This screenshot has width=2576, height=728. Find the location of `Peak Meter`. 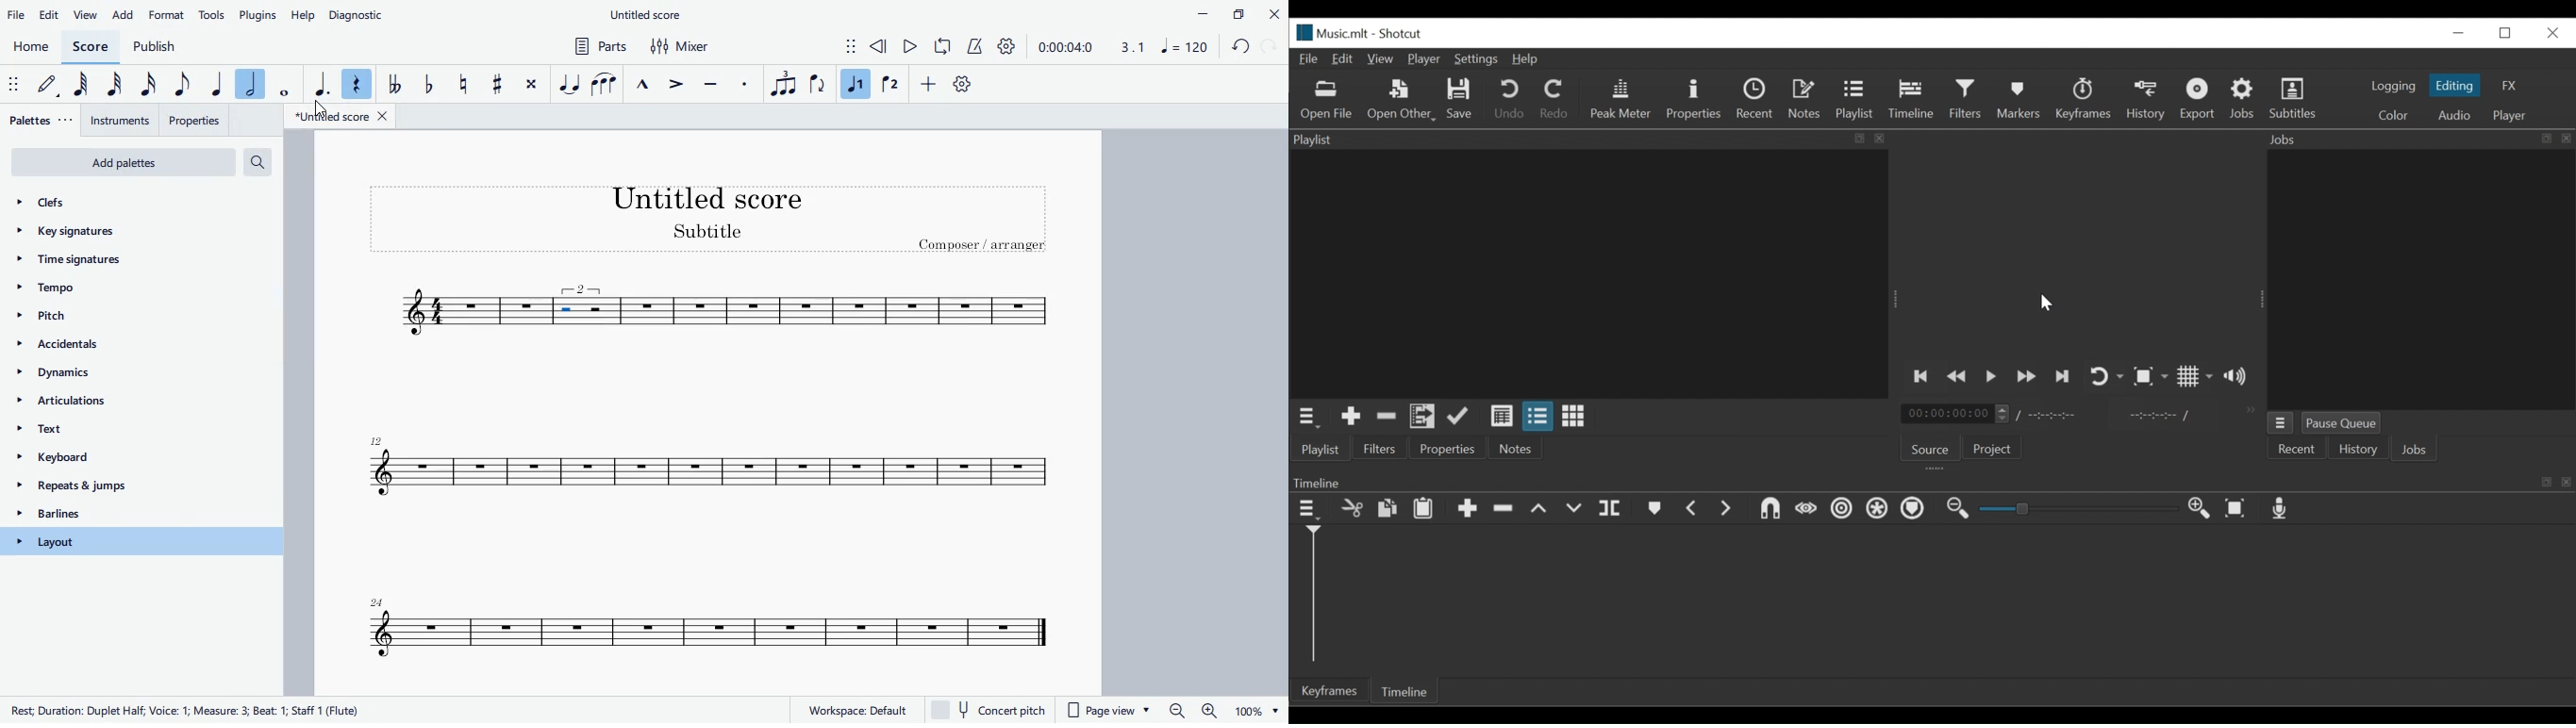

Peak Meter is located at coordinates (1620, 99).